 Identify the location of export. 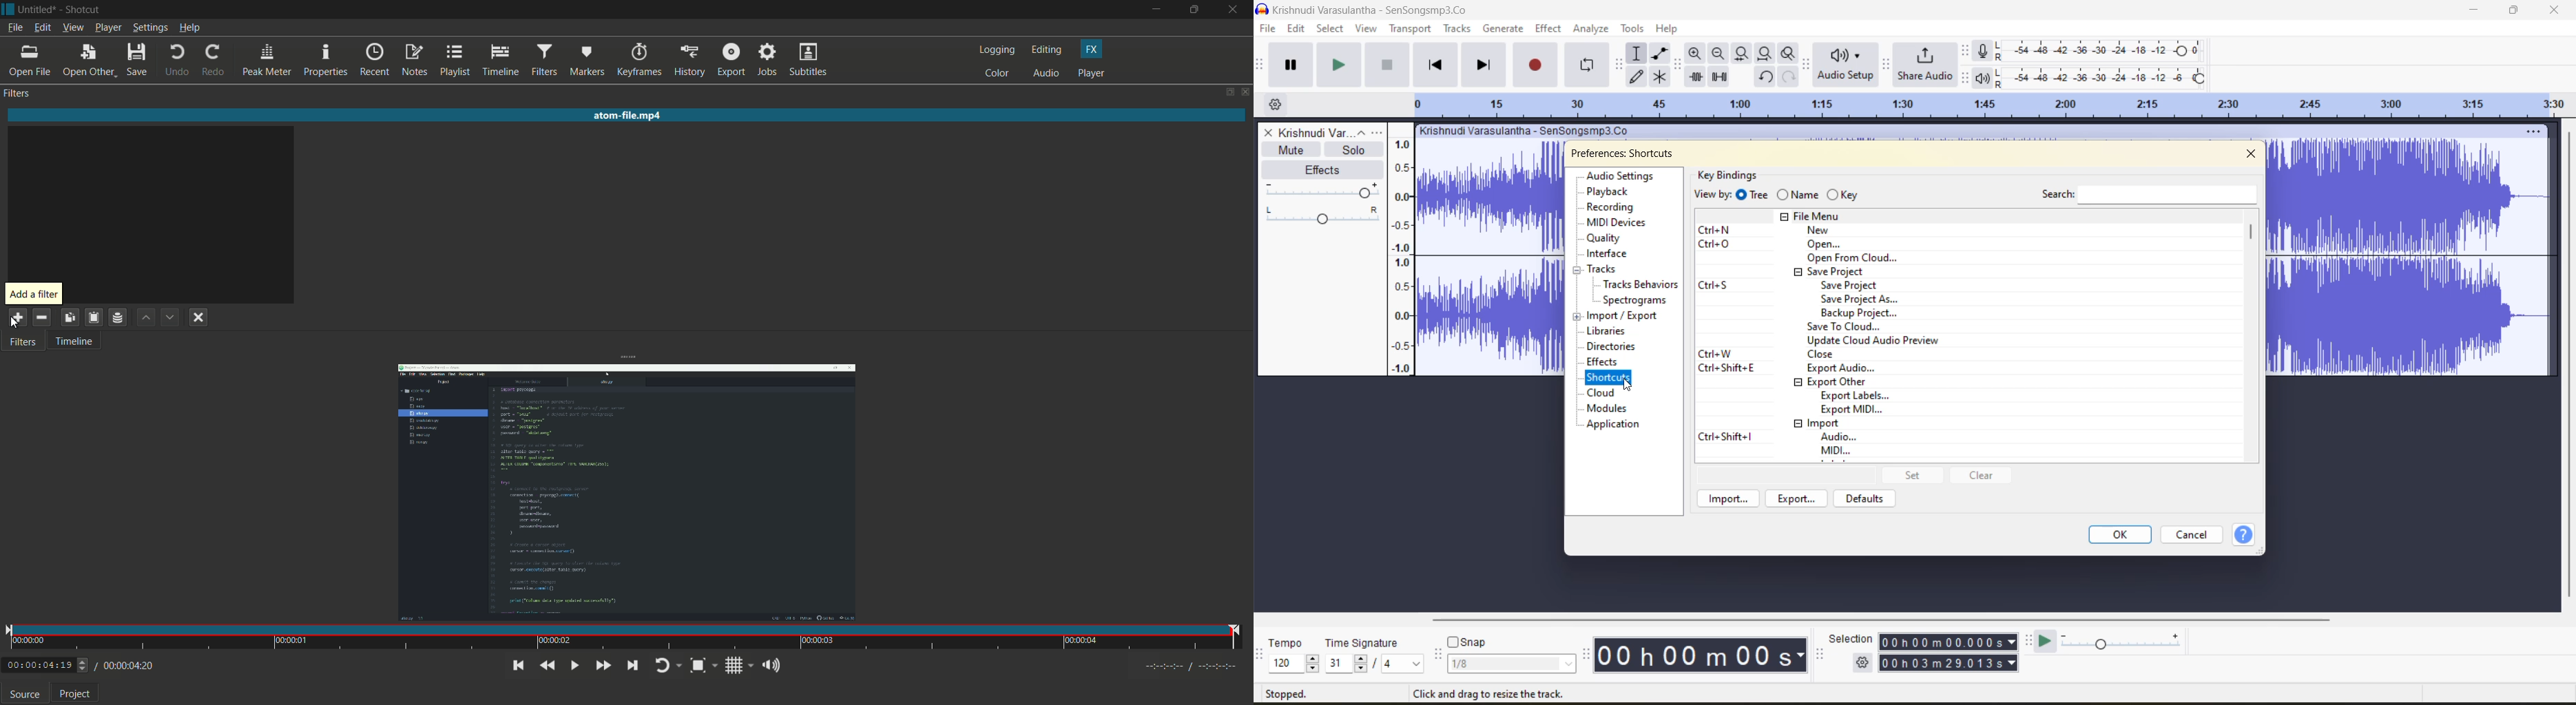
(729, 61).